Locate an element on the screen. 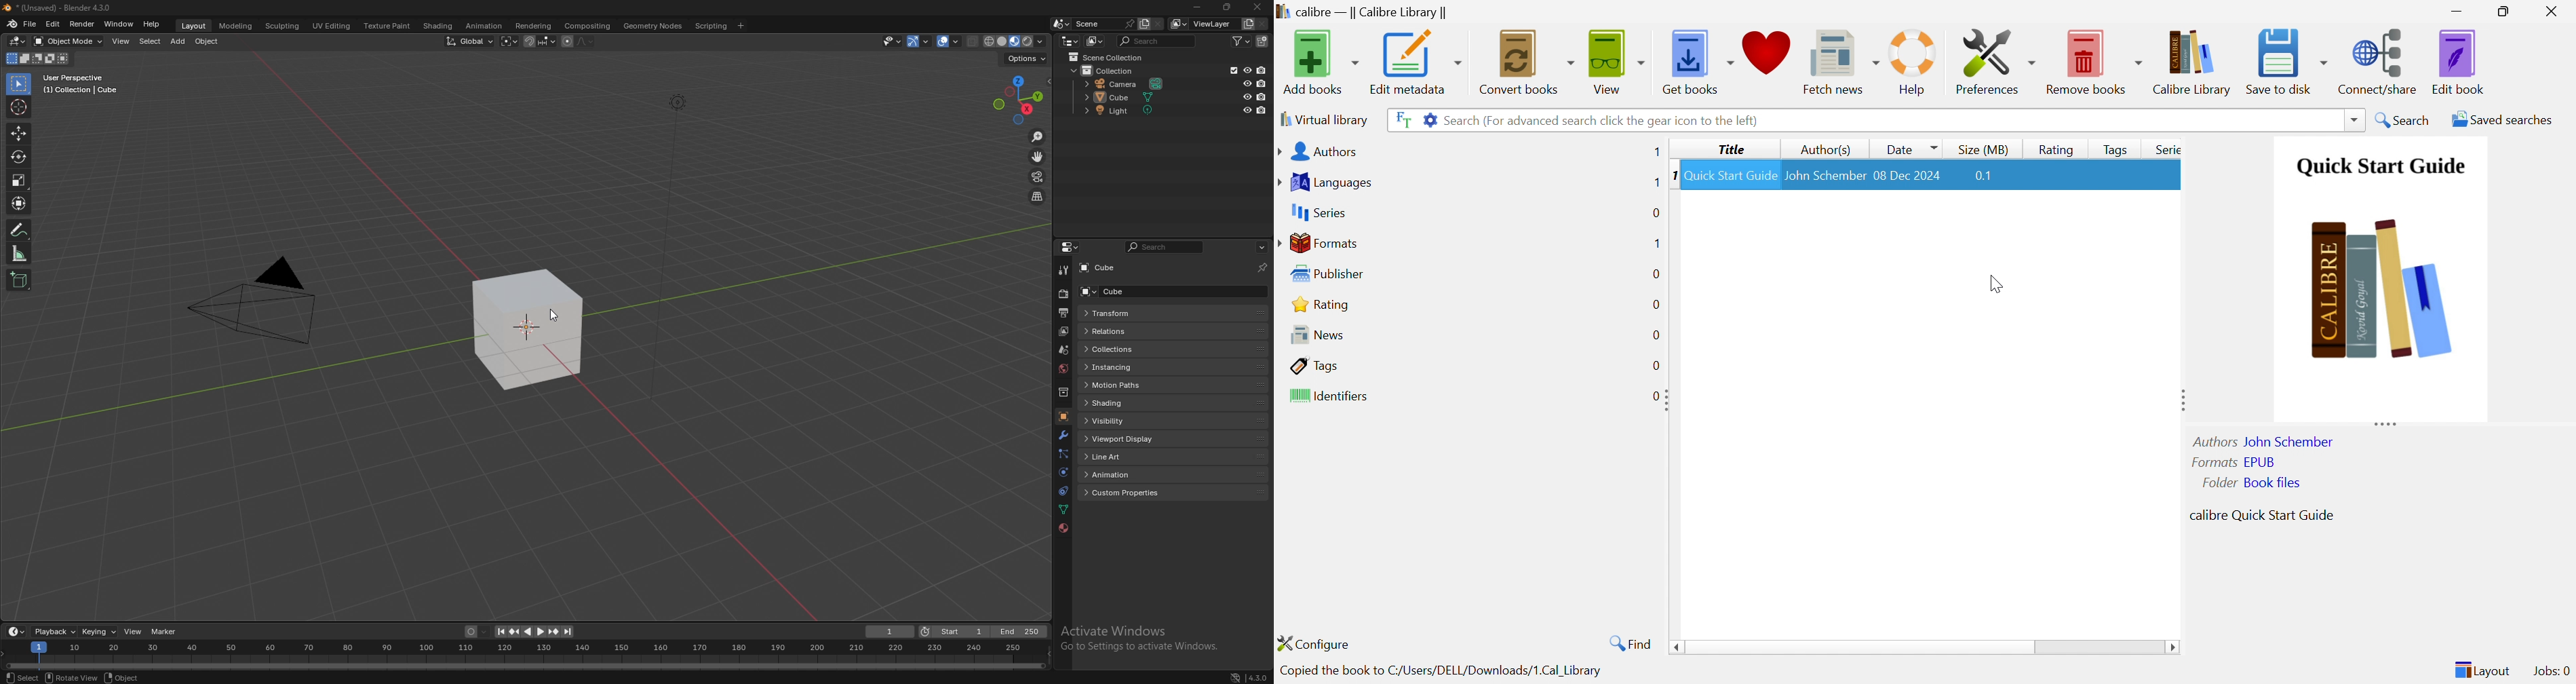 The height and width of the screenshot is (700, 2576). [one book, 1 selected] is located at coordinates (1542, 671).